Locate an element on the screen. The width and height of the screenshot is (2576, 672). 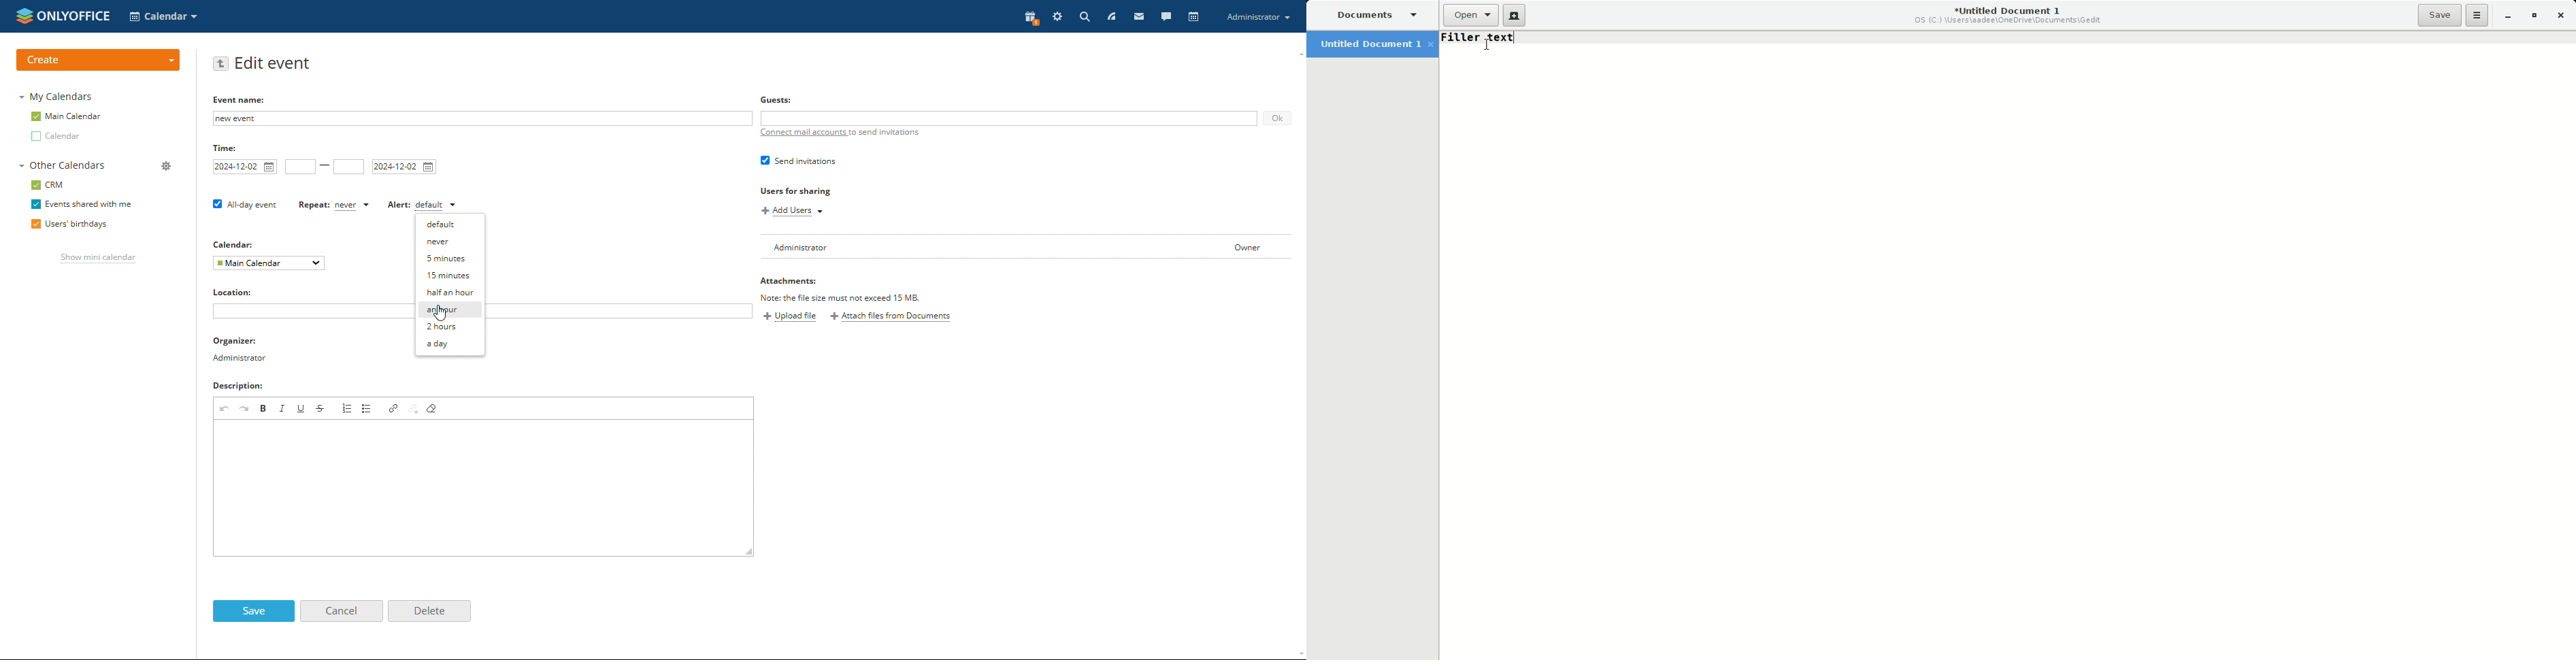
logo is located at coordinates (63, 16).